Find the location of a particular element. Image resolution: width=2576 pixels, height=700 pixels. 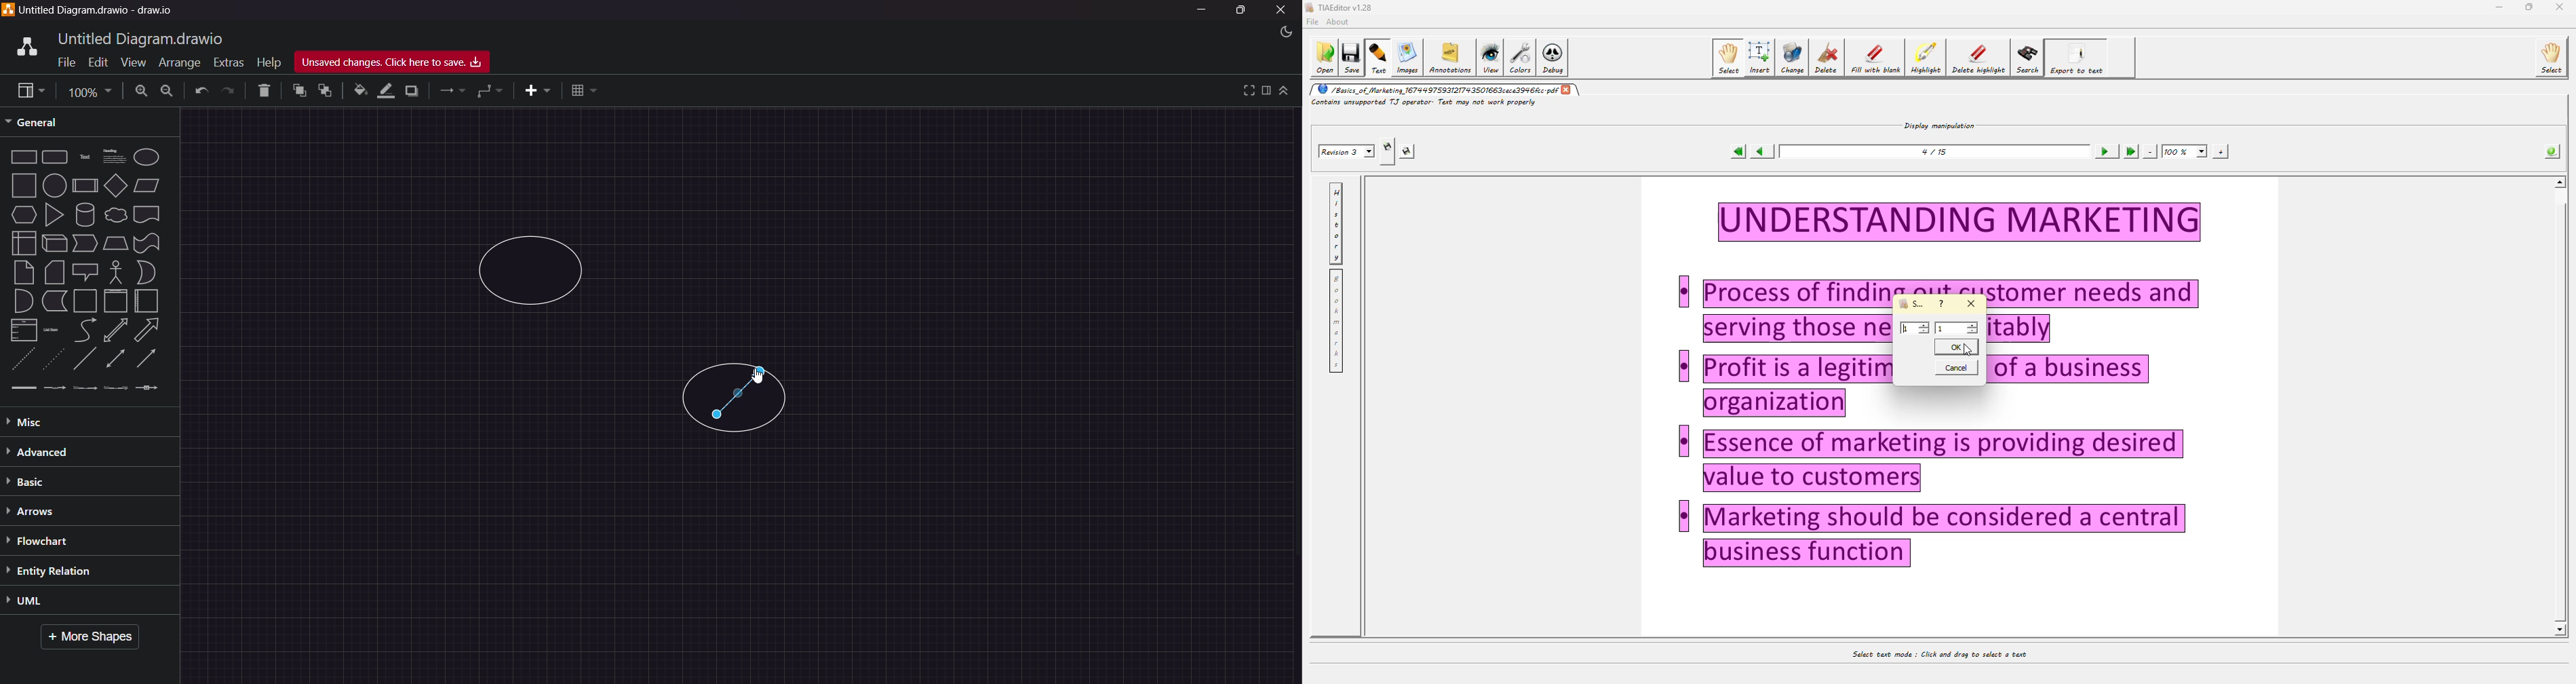

Maximize is located at coordinates (1240, 12).